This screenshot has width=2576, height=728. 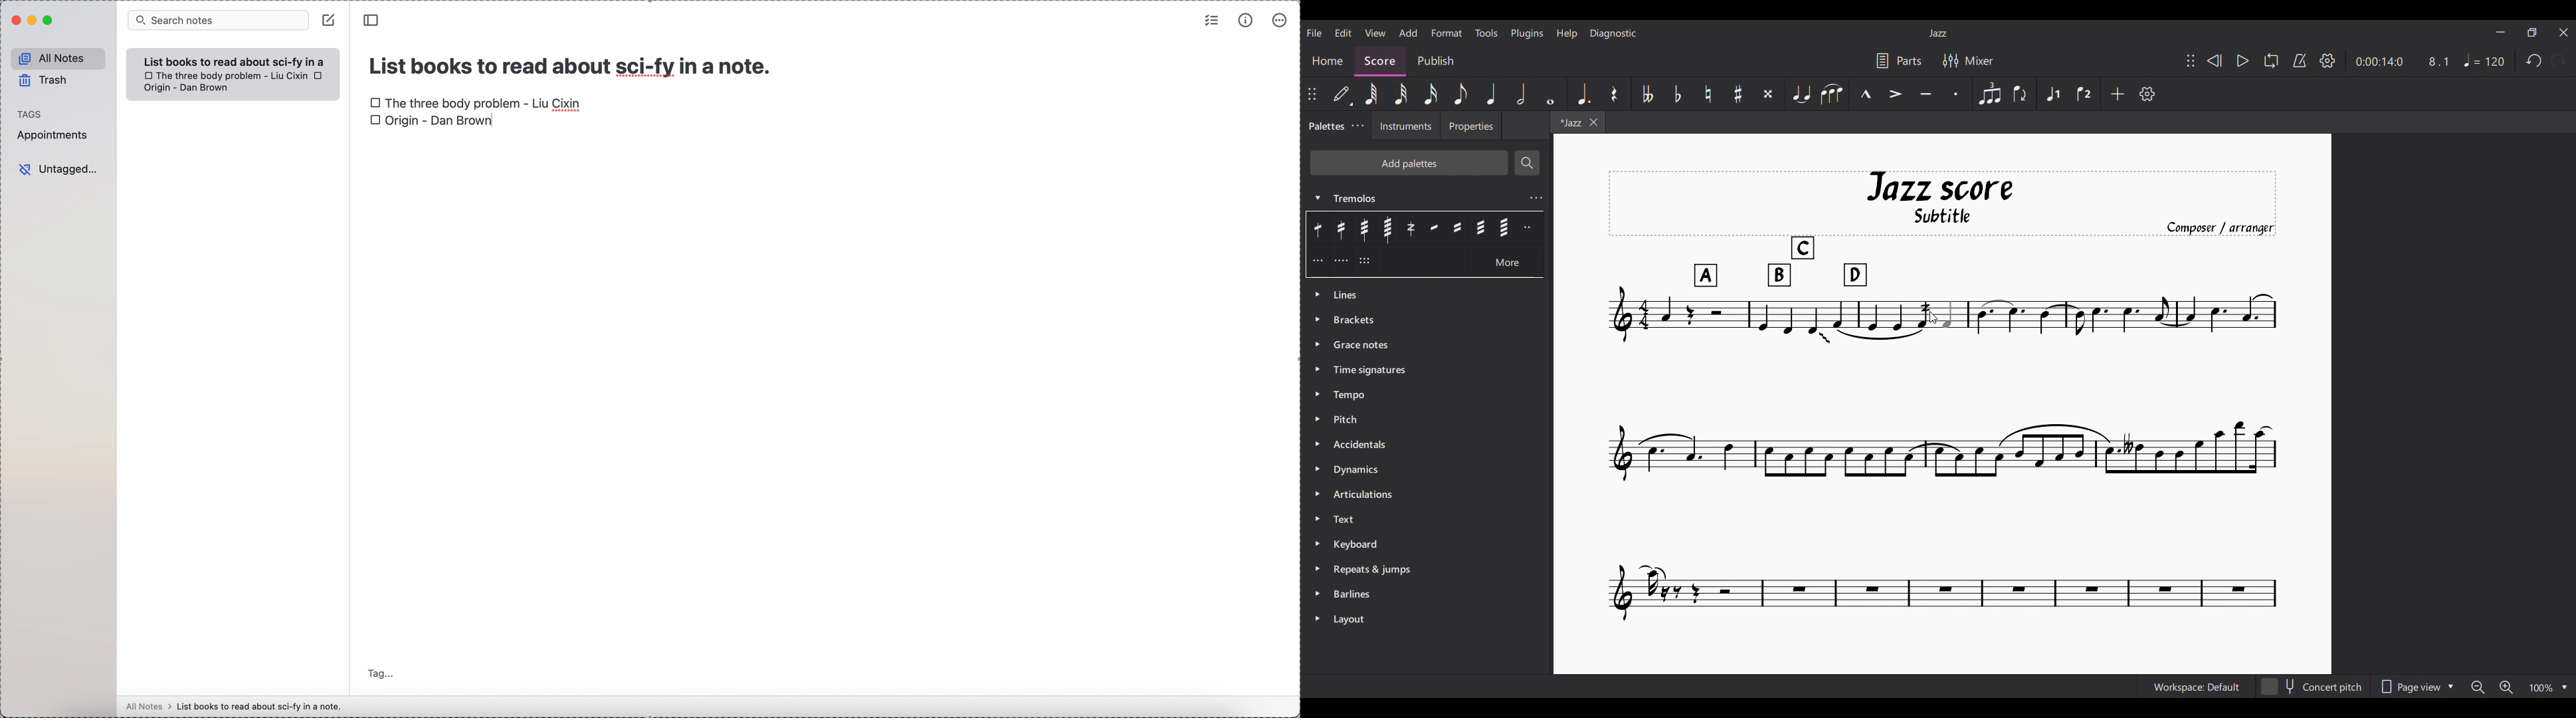 What do you see at coordinates (1504, 227) in the screenshot?
I see `64th between notes` at bounding box center [1504, 227].